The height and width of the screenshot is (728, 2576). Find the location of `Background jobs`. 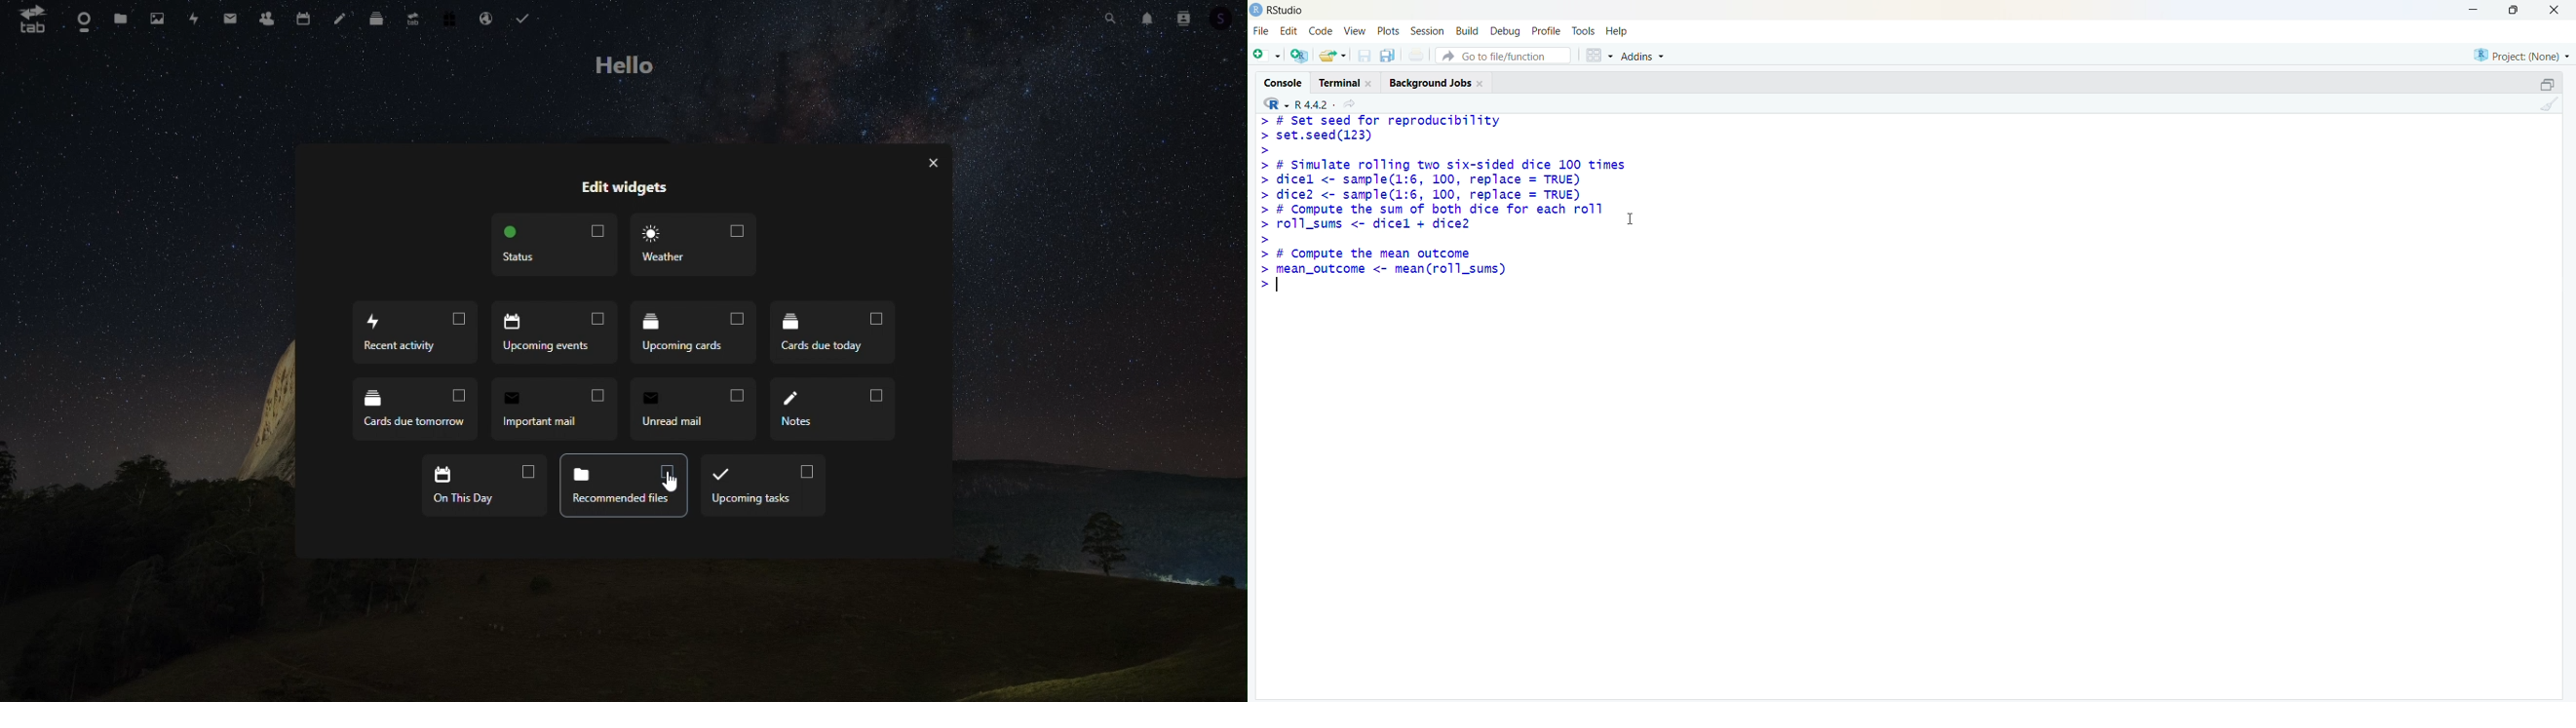

Background jobs is located at coordinates (1430, 84).